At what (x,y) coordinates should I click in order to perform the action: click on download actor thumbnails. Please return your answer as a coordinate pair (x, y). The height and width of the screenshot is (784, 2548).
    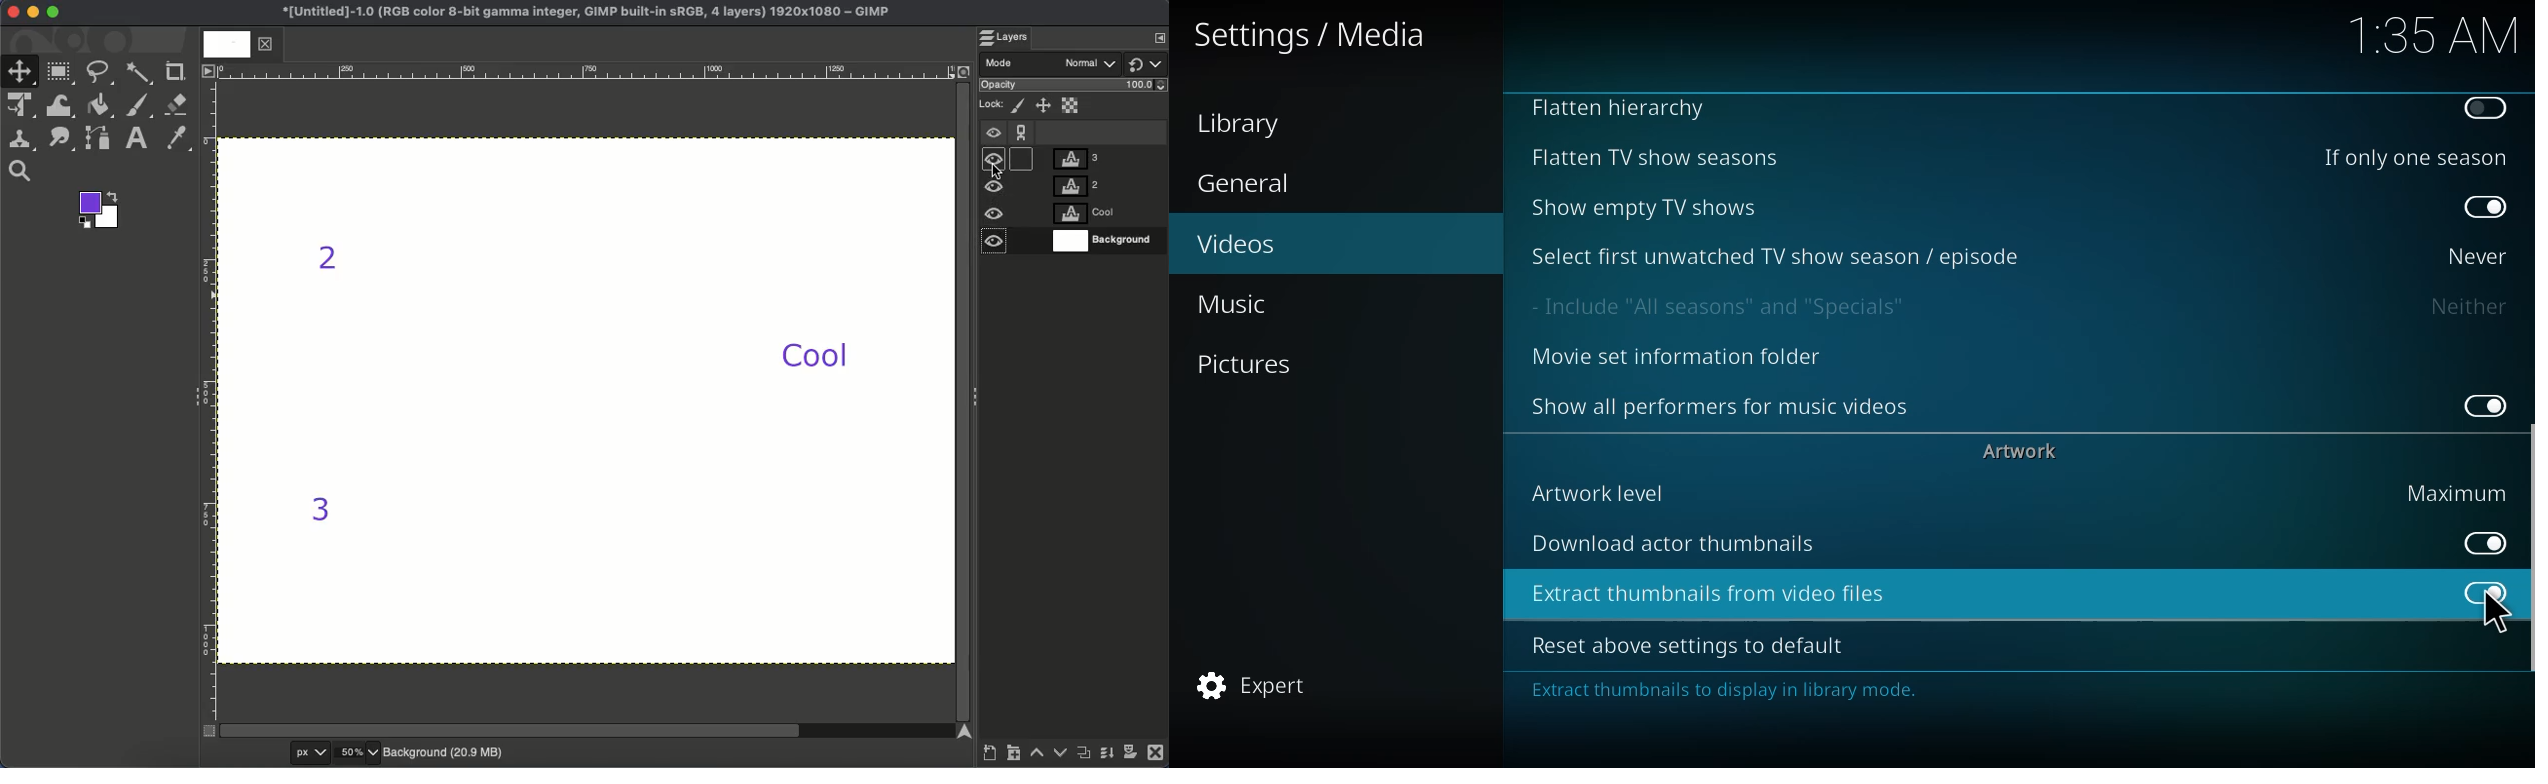
    Looking at the image, I should click on (1676, 542).